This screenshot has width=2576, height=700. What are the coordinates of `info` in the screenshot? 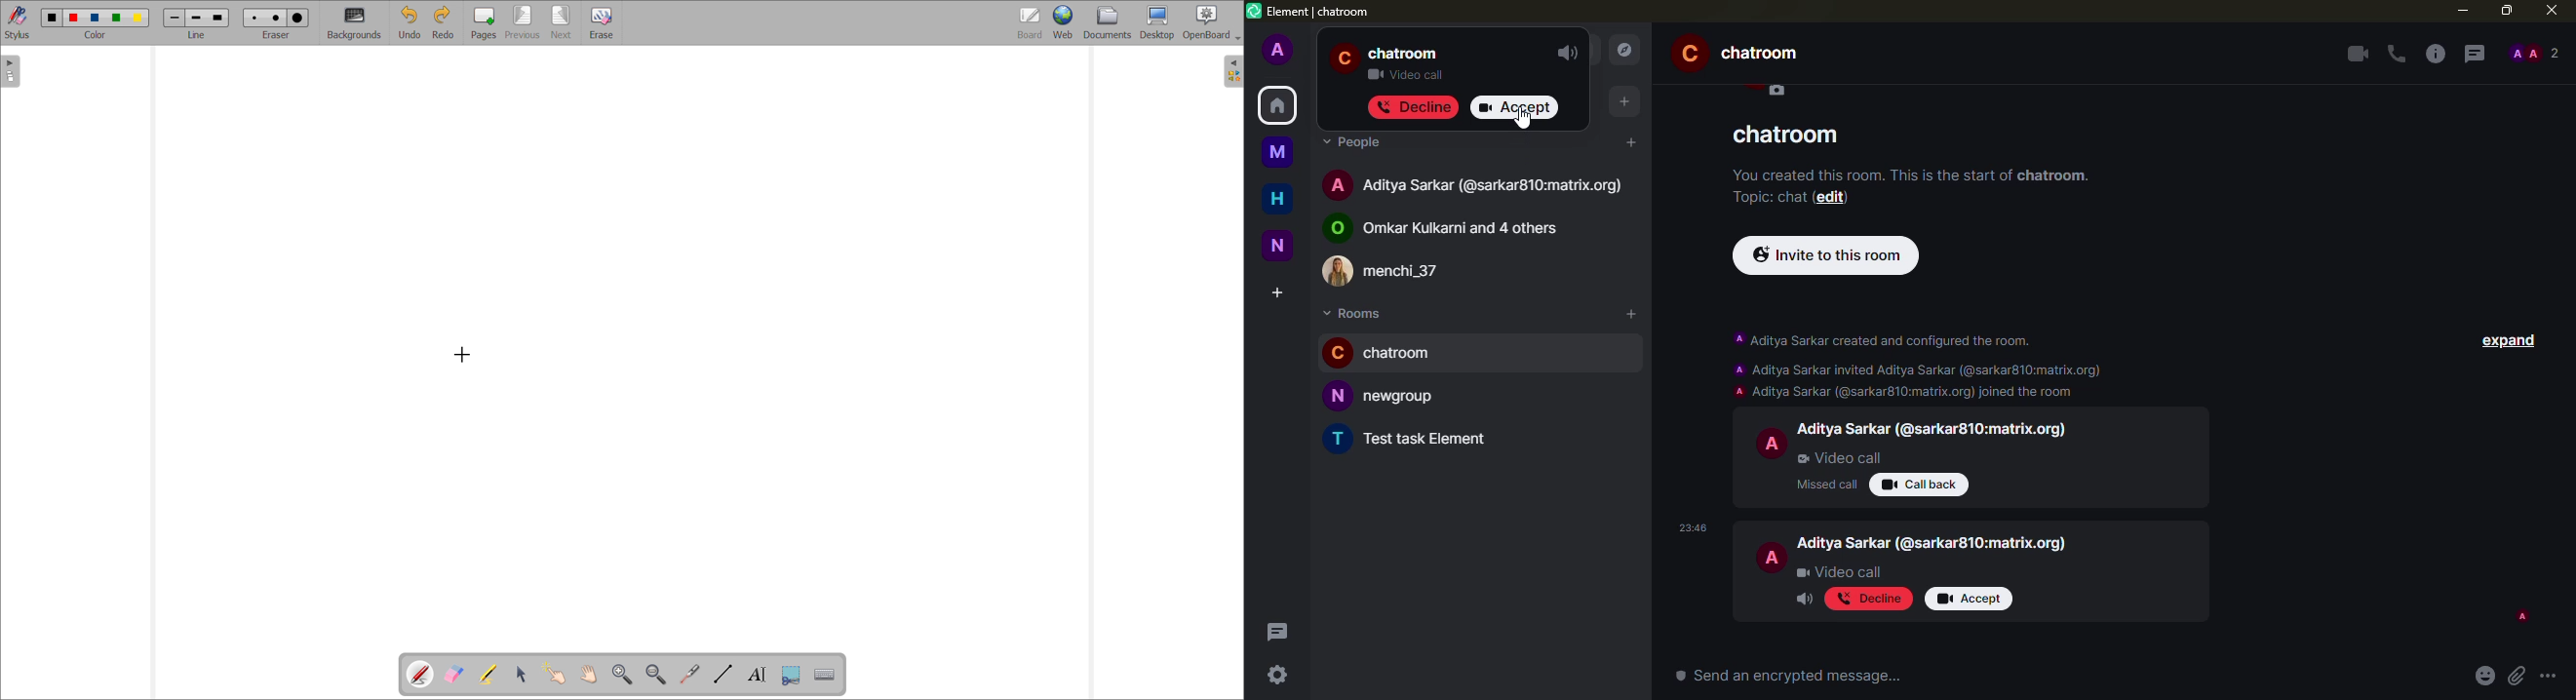 It's located at (2436, 55).